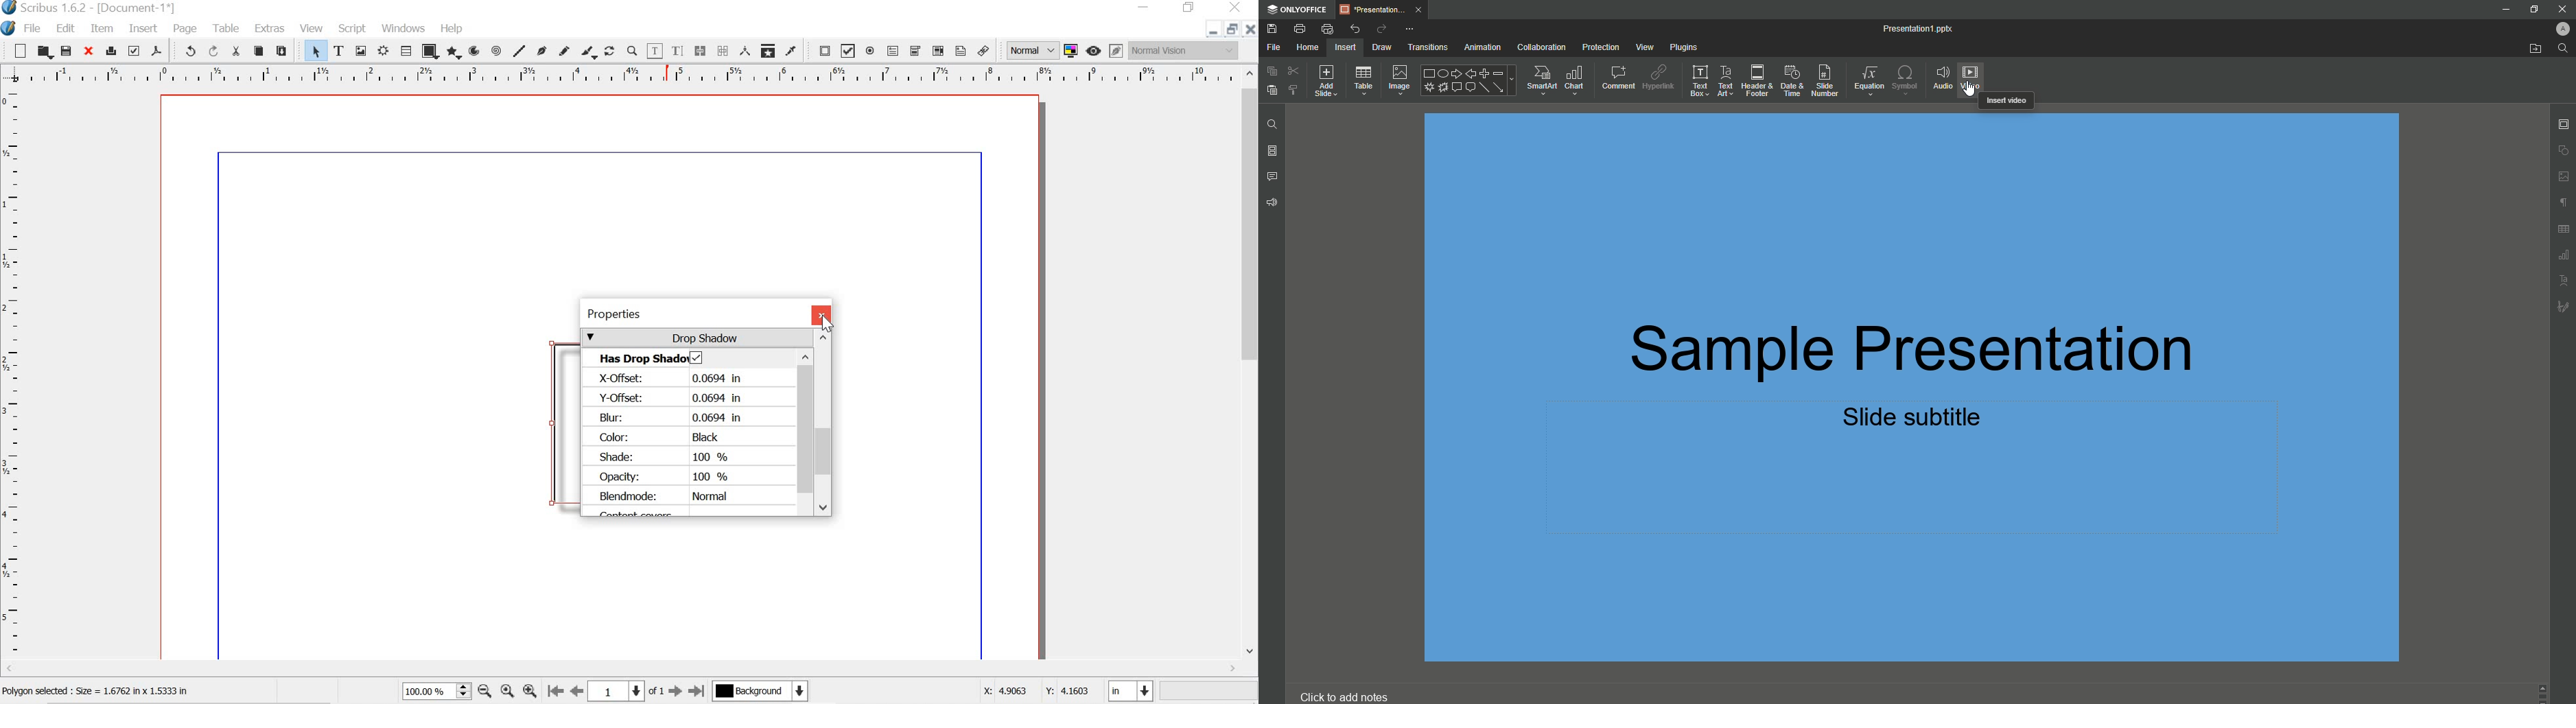 This screenshot has width=2576, height=728. I want to click on Notes, so click(1346, 696).